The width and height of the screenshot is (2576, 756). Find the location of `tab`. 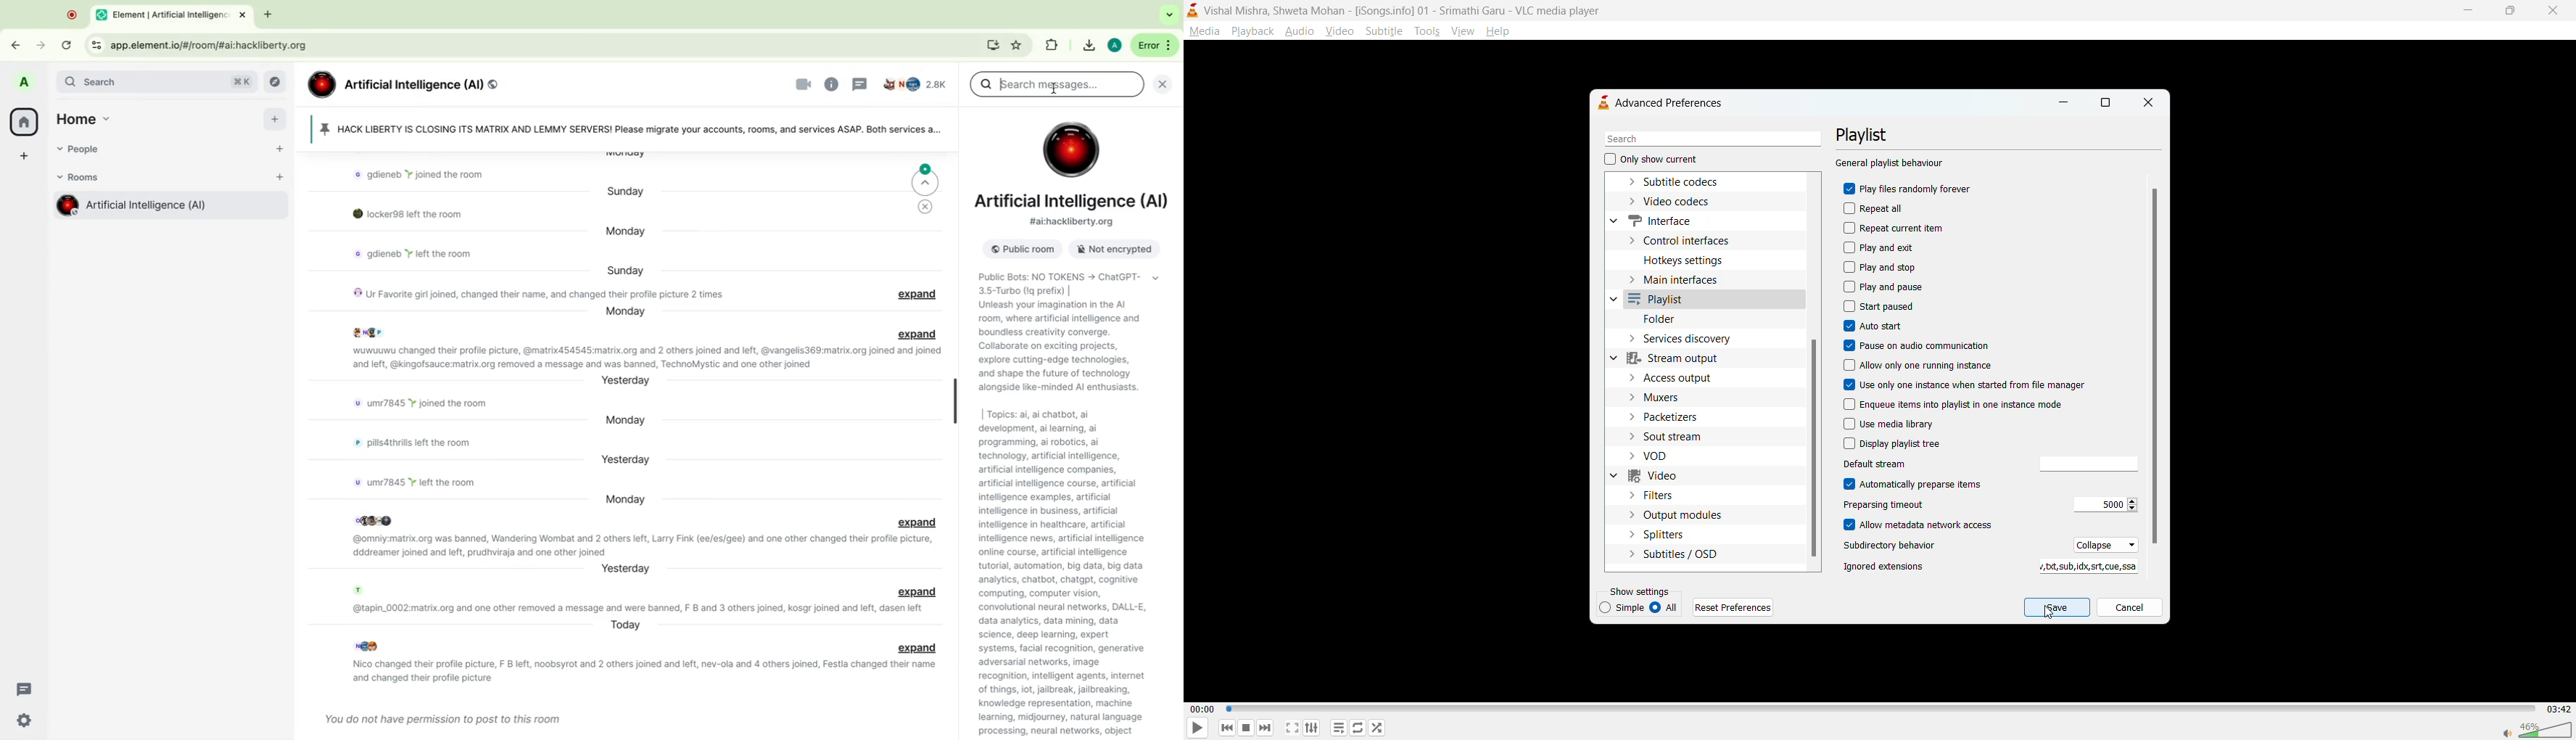

tab is located at coordinates (174, 13).